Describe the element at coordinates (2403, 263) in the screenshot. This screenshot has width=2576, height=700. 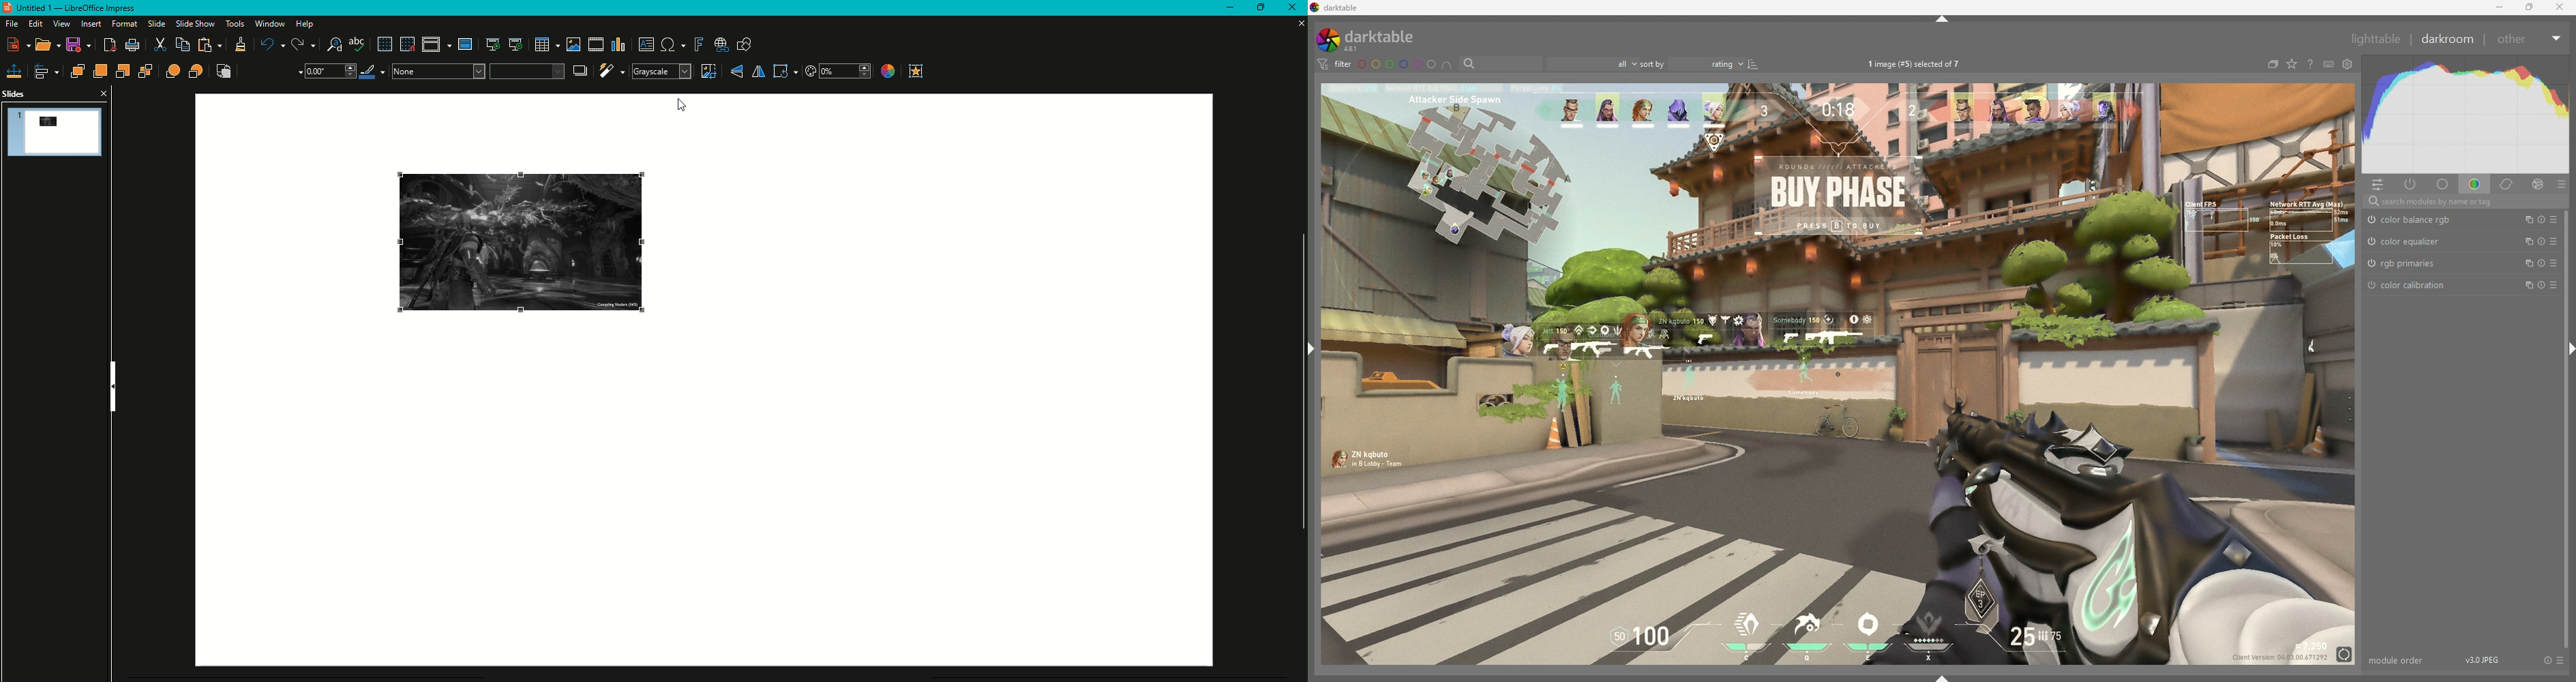
I see `rgb primaries` at that location.